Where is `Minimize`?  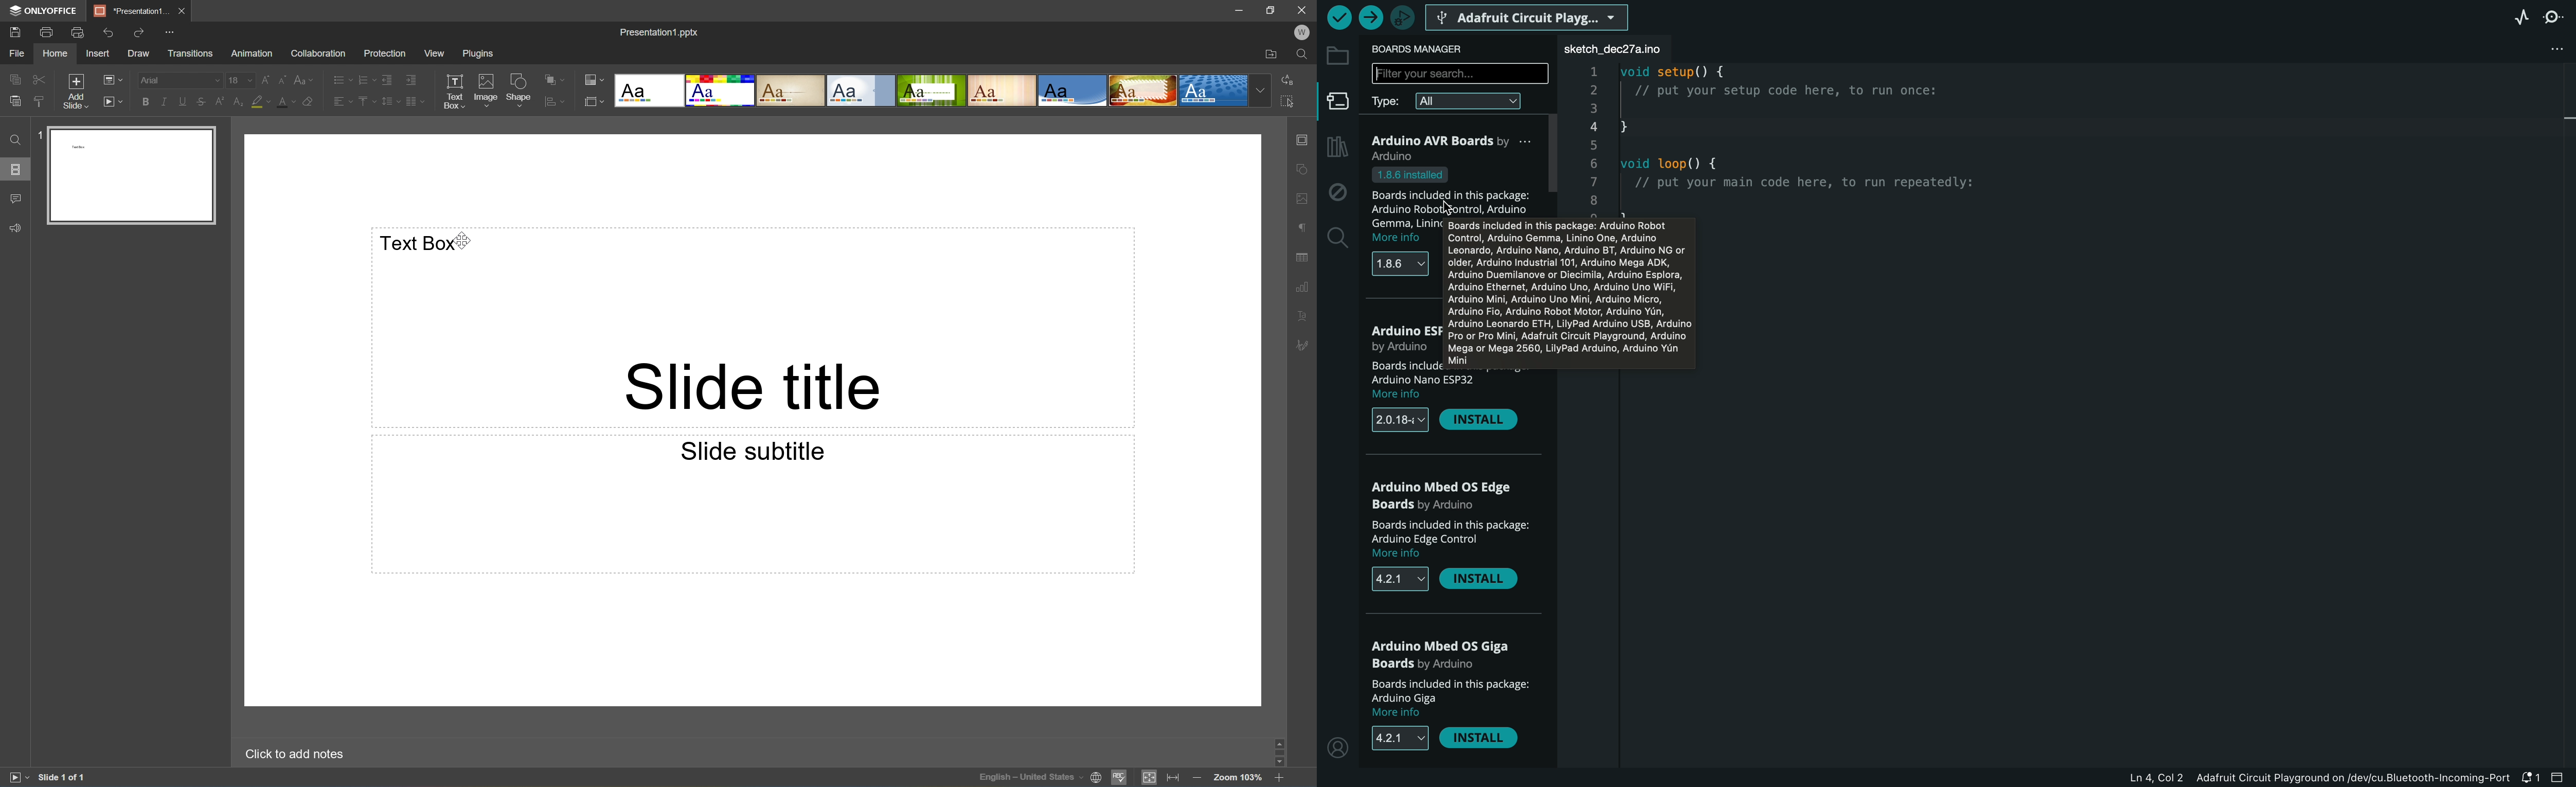
Minimize is located at coordinates (1238, 8).